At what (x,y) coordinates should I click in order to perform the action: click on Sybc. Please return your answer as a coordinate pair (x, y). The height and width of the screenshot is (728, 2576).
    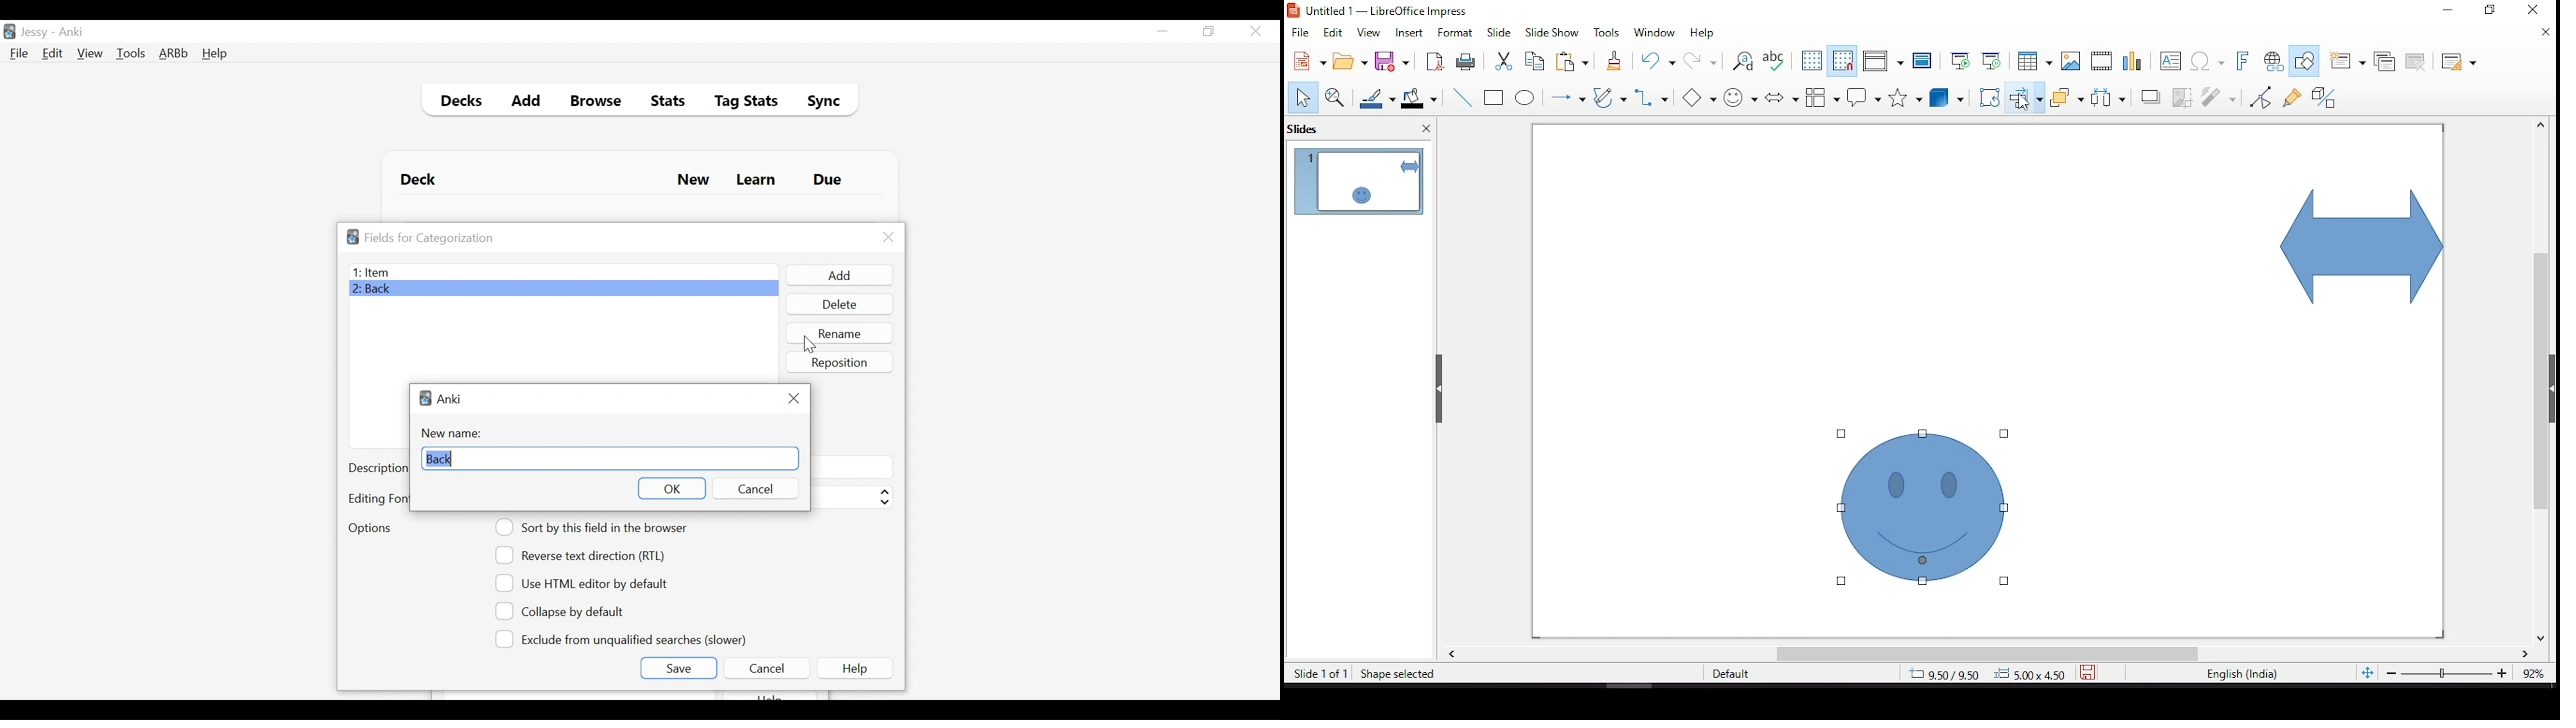
    Looking at the image, I should click on (819, 103).